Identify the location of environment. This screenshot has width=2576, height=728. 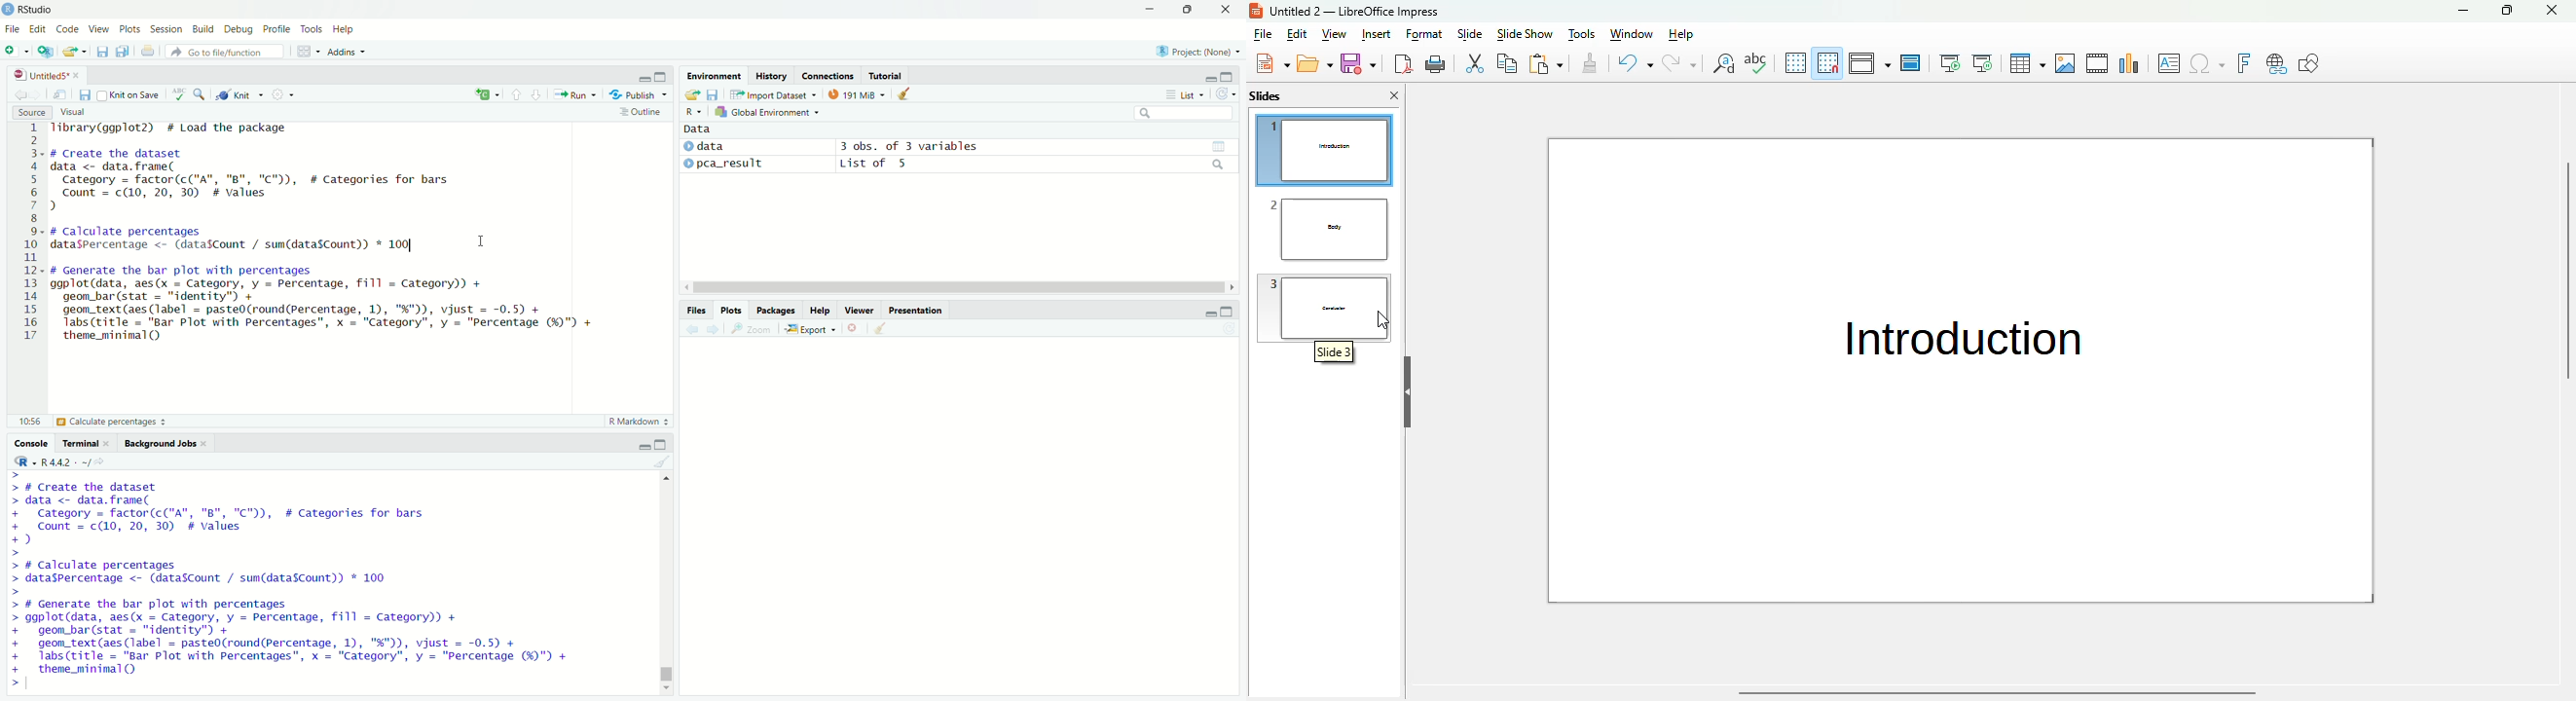
(715, 75).